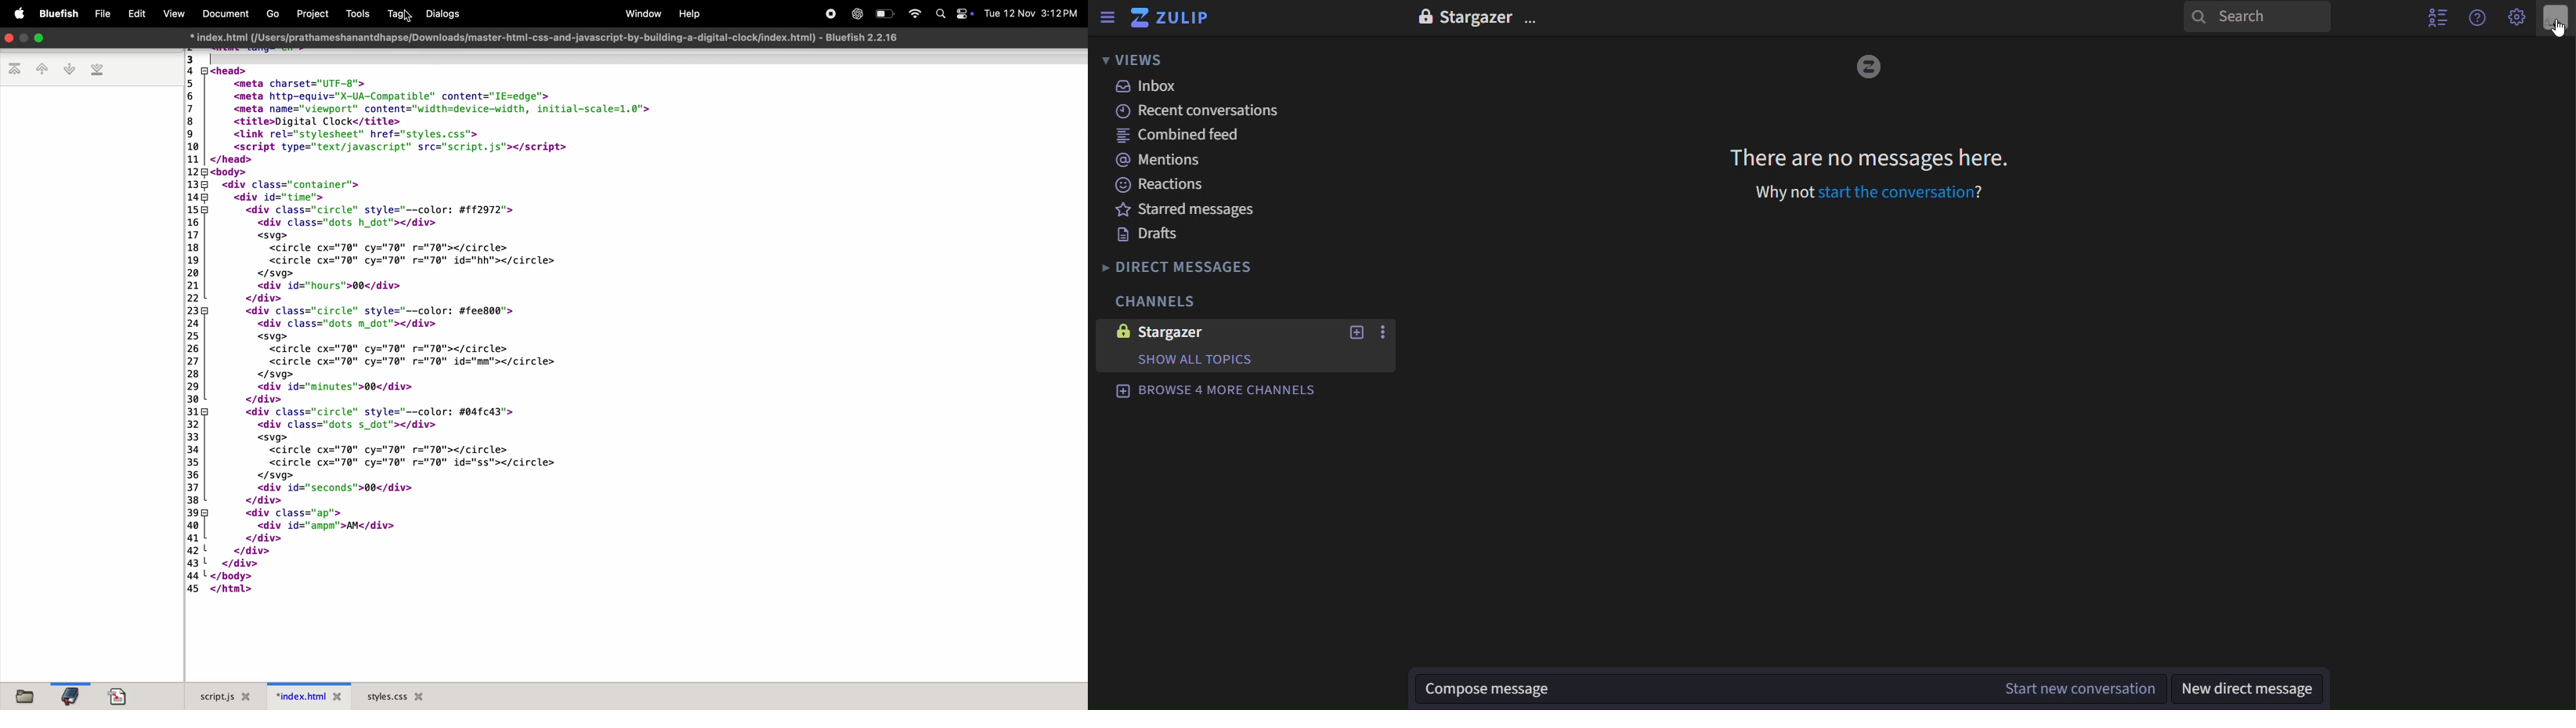  Describe the element at coordinates (102, 14) in the screenshot. I see `file` at that location.